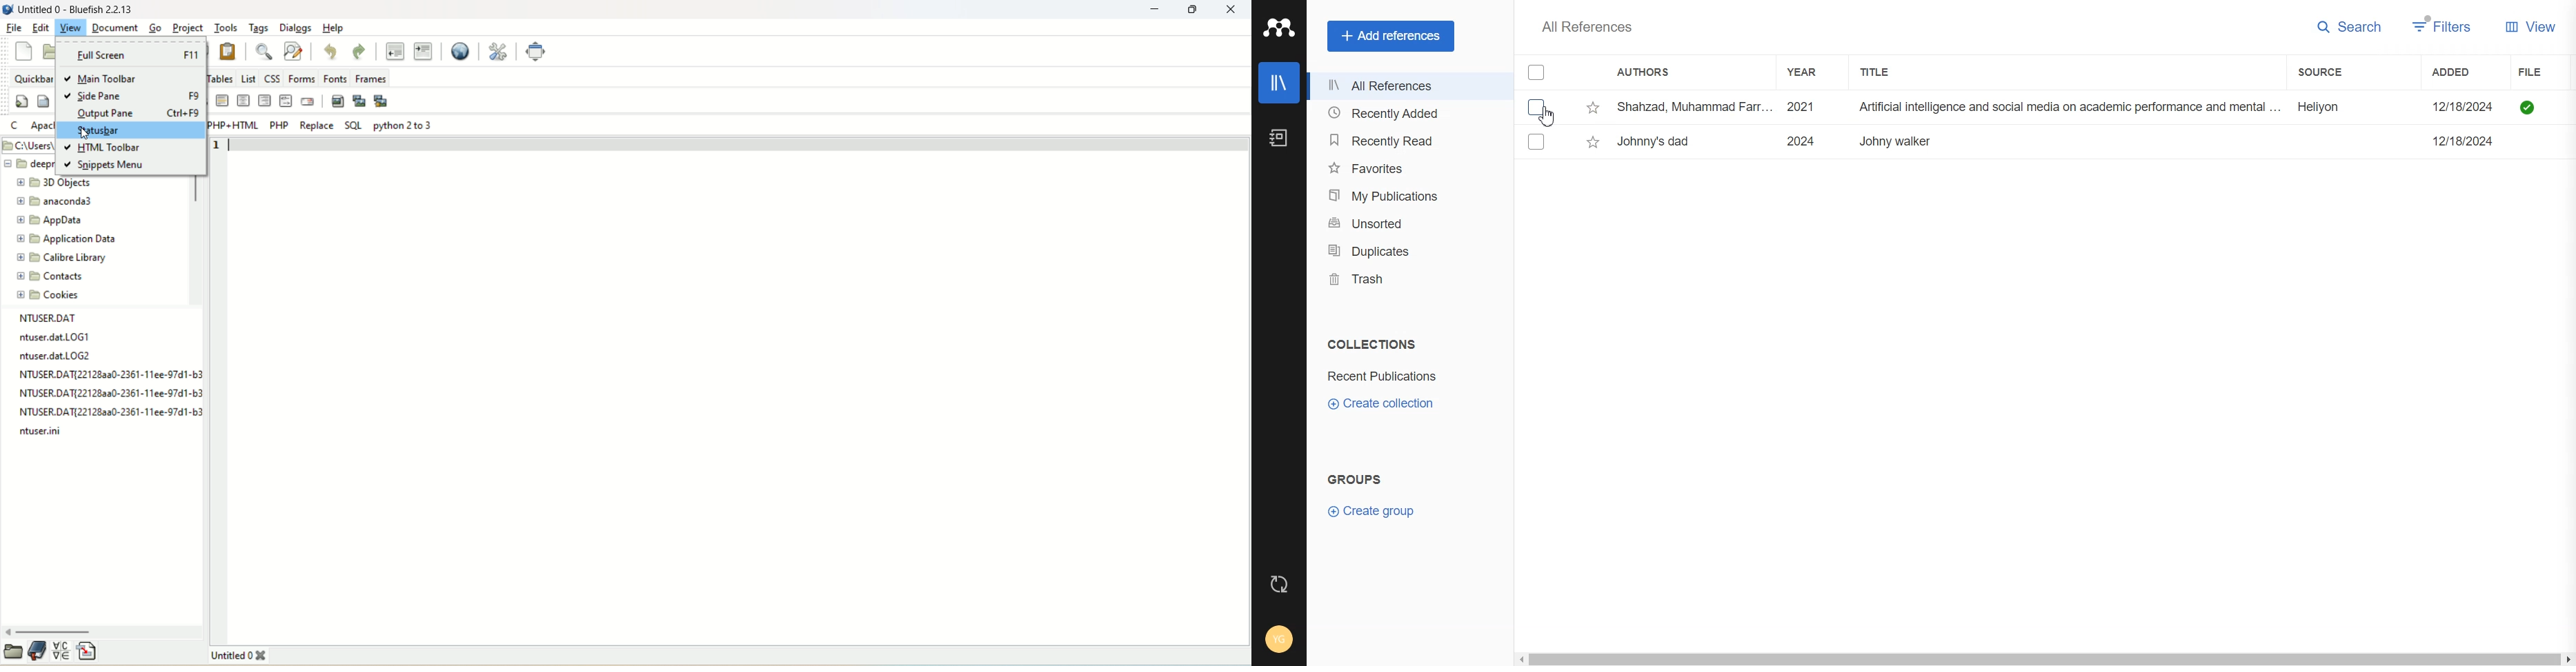 Image resolution: width=2576 pixels, height=672 pixels. What do you see at coordinates (1406, 167) in the screenshot?
I see `Favorites` at bounding box center [1406, 167].